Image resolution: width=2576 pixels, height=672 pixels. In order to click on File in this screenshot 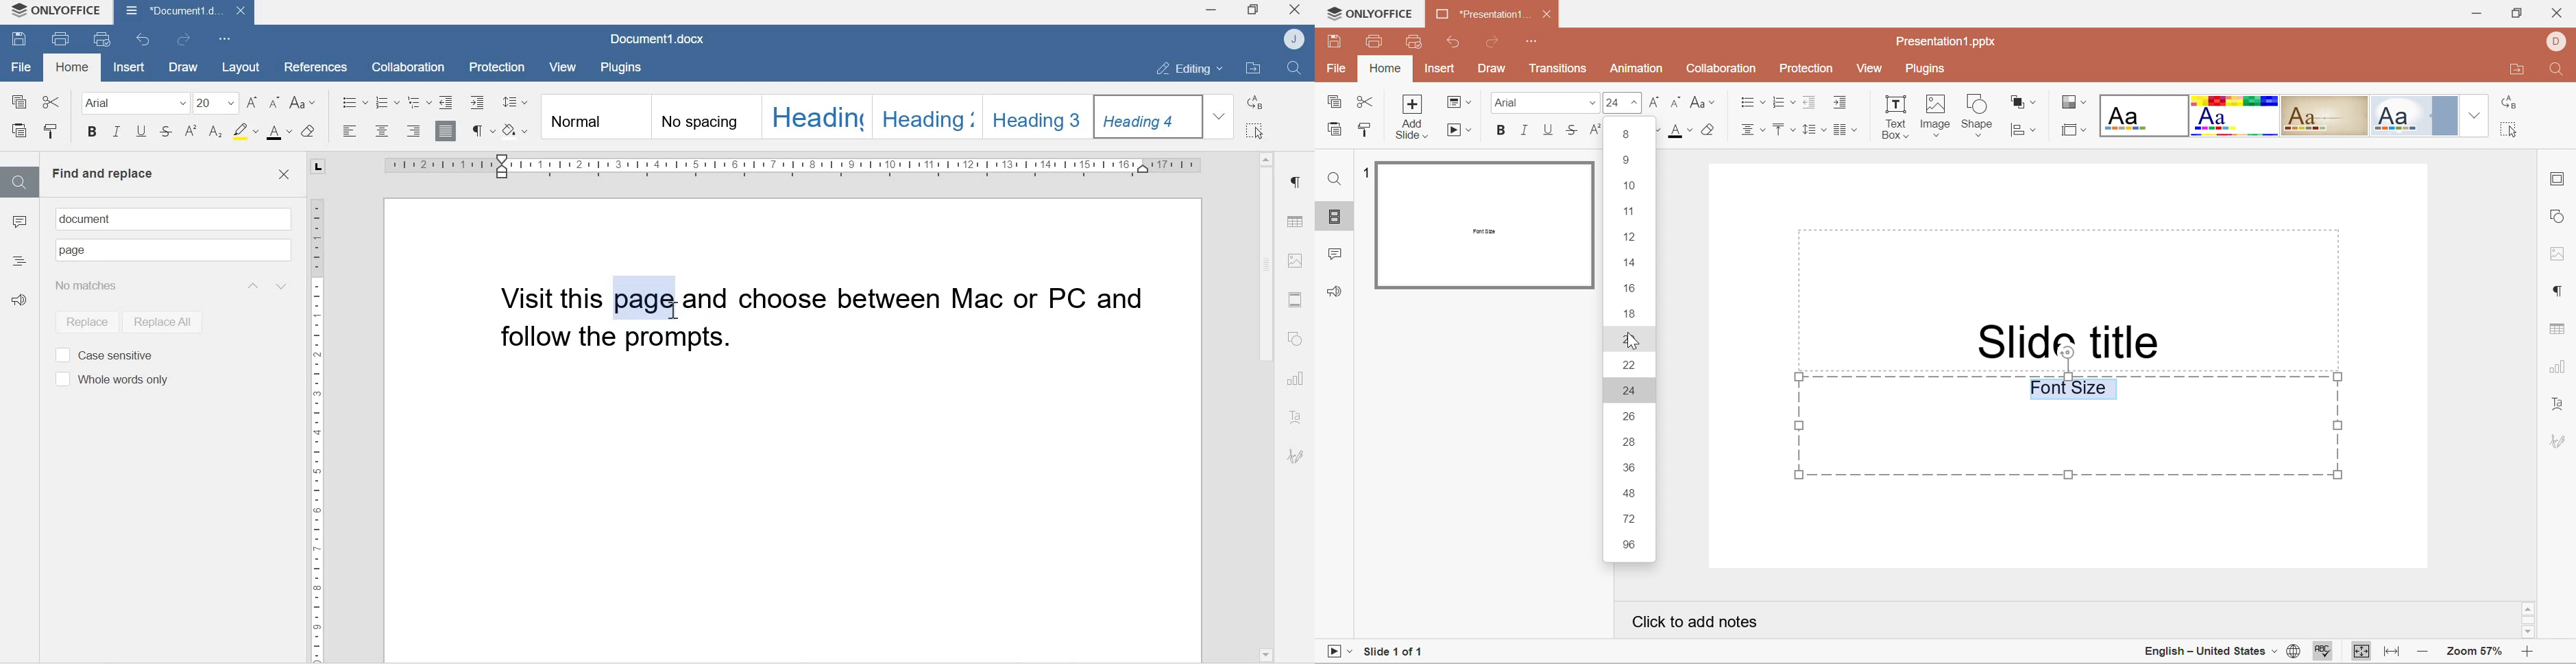, I will do `click(1334, 70)`.